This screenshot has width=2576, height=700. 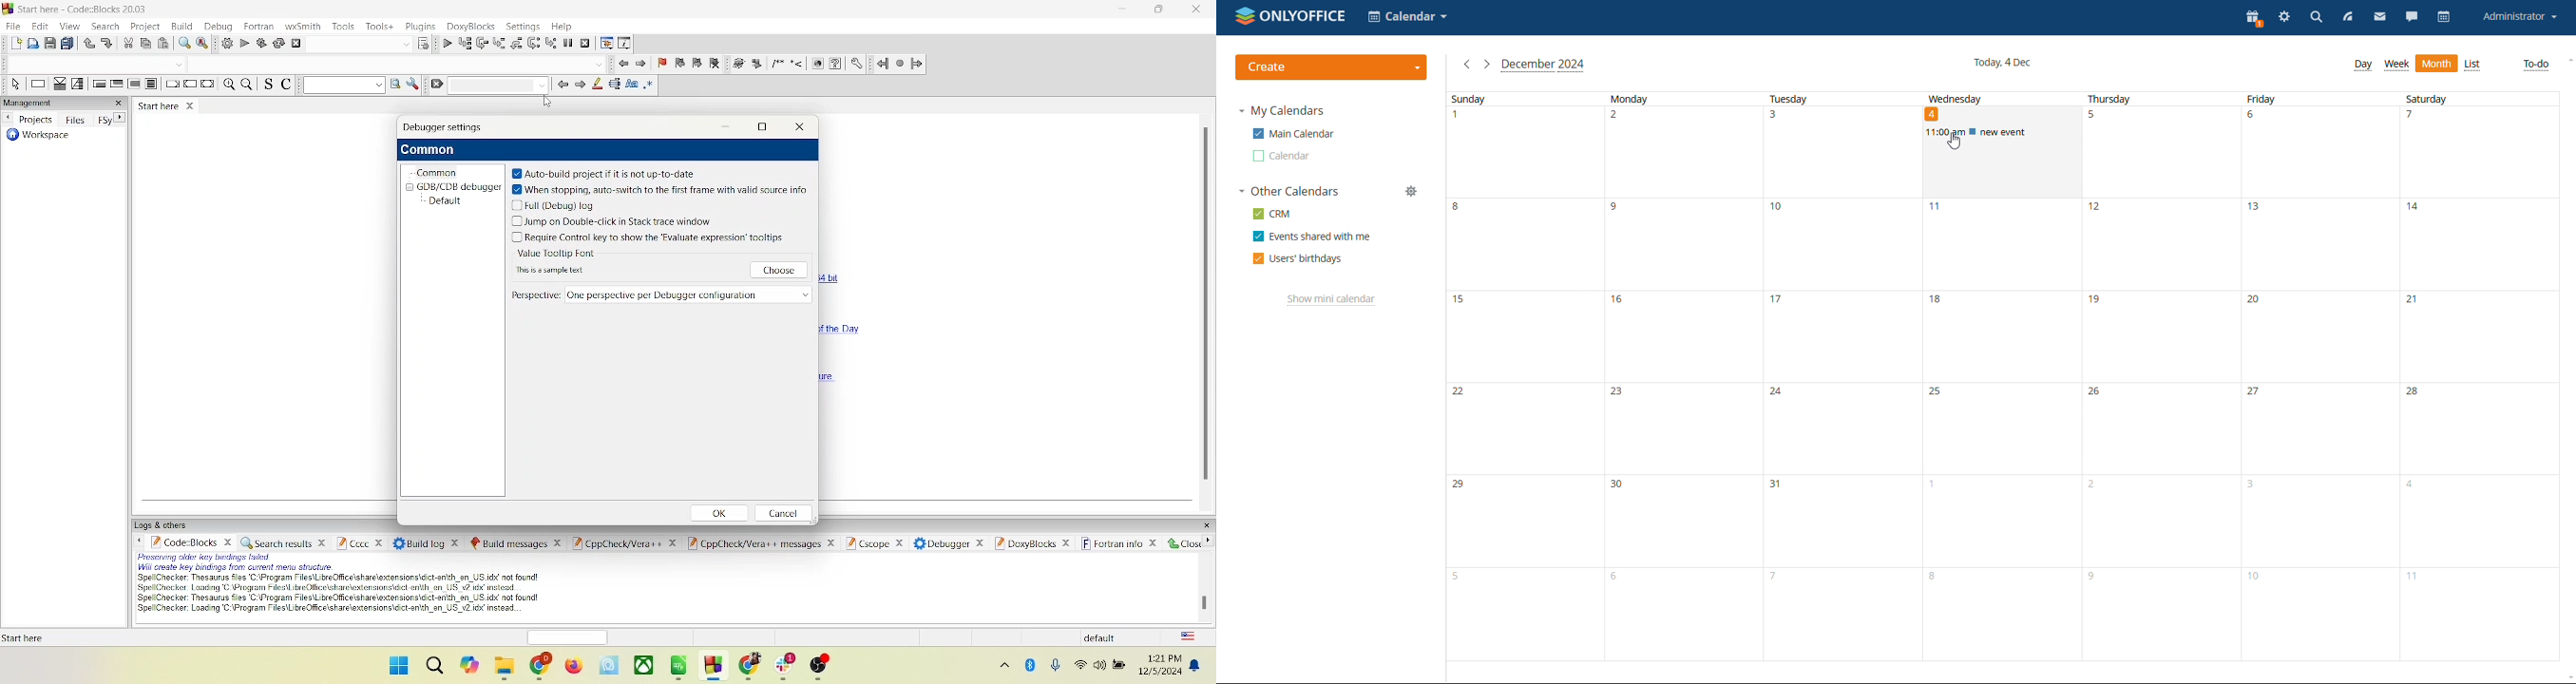 I want to click on selected task, so click(x=616, y=86).